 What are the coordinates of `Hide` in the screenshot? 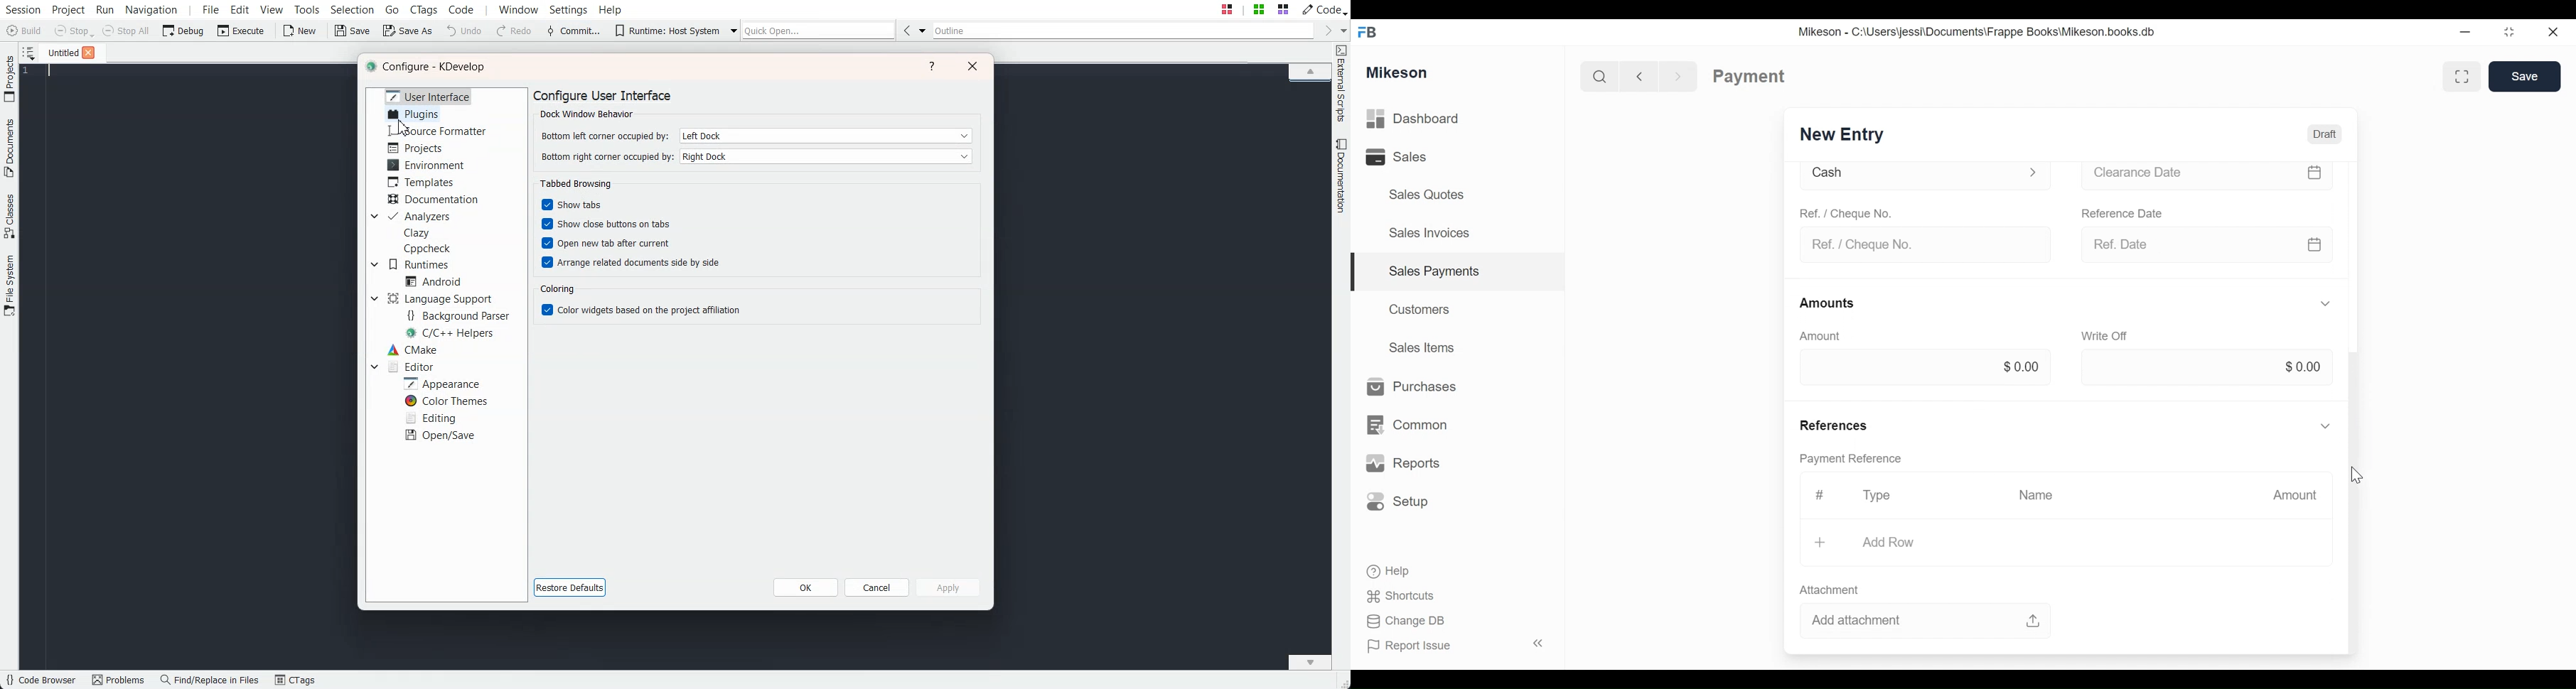 It's located at (2326, 424).